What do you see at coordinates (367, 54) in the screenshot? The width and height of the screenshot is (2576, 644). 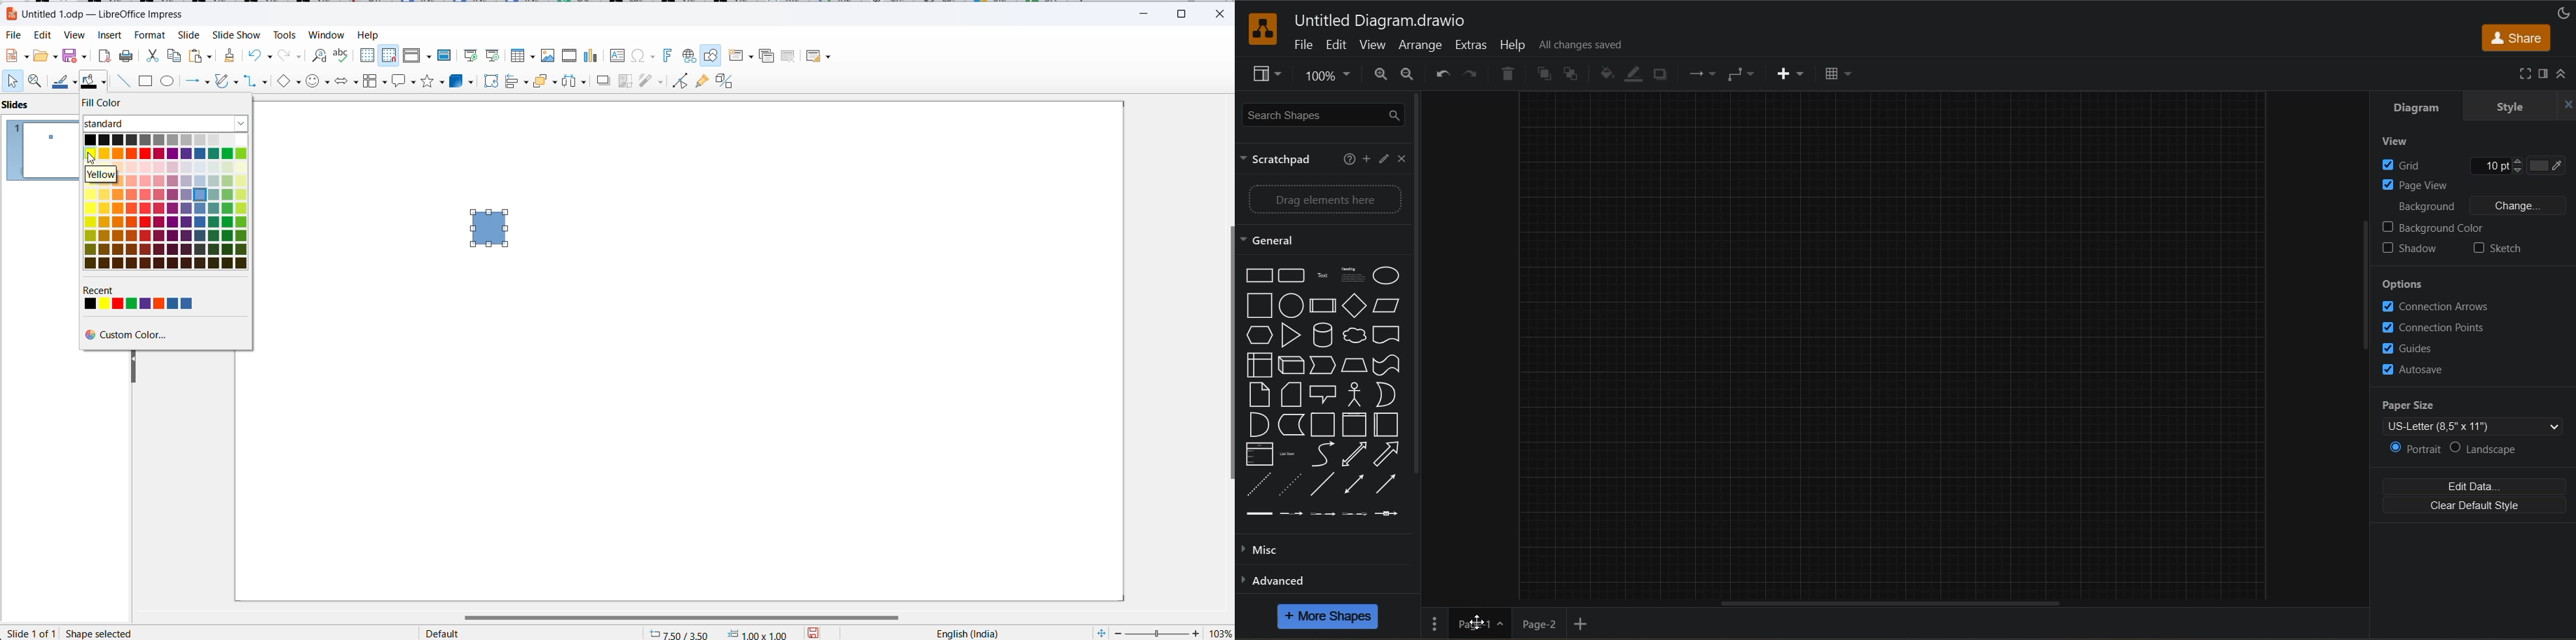 I see `Display grid` at bounding box center [367, 54].